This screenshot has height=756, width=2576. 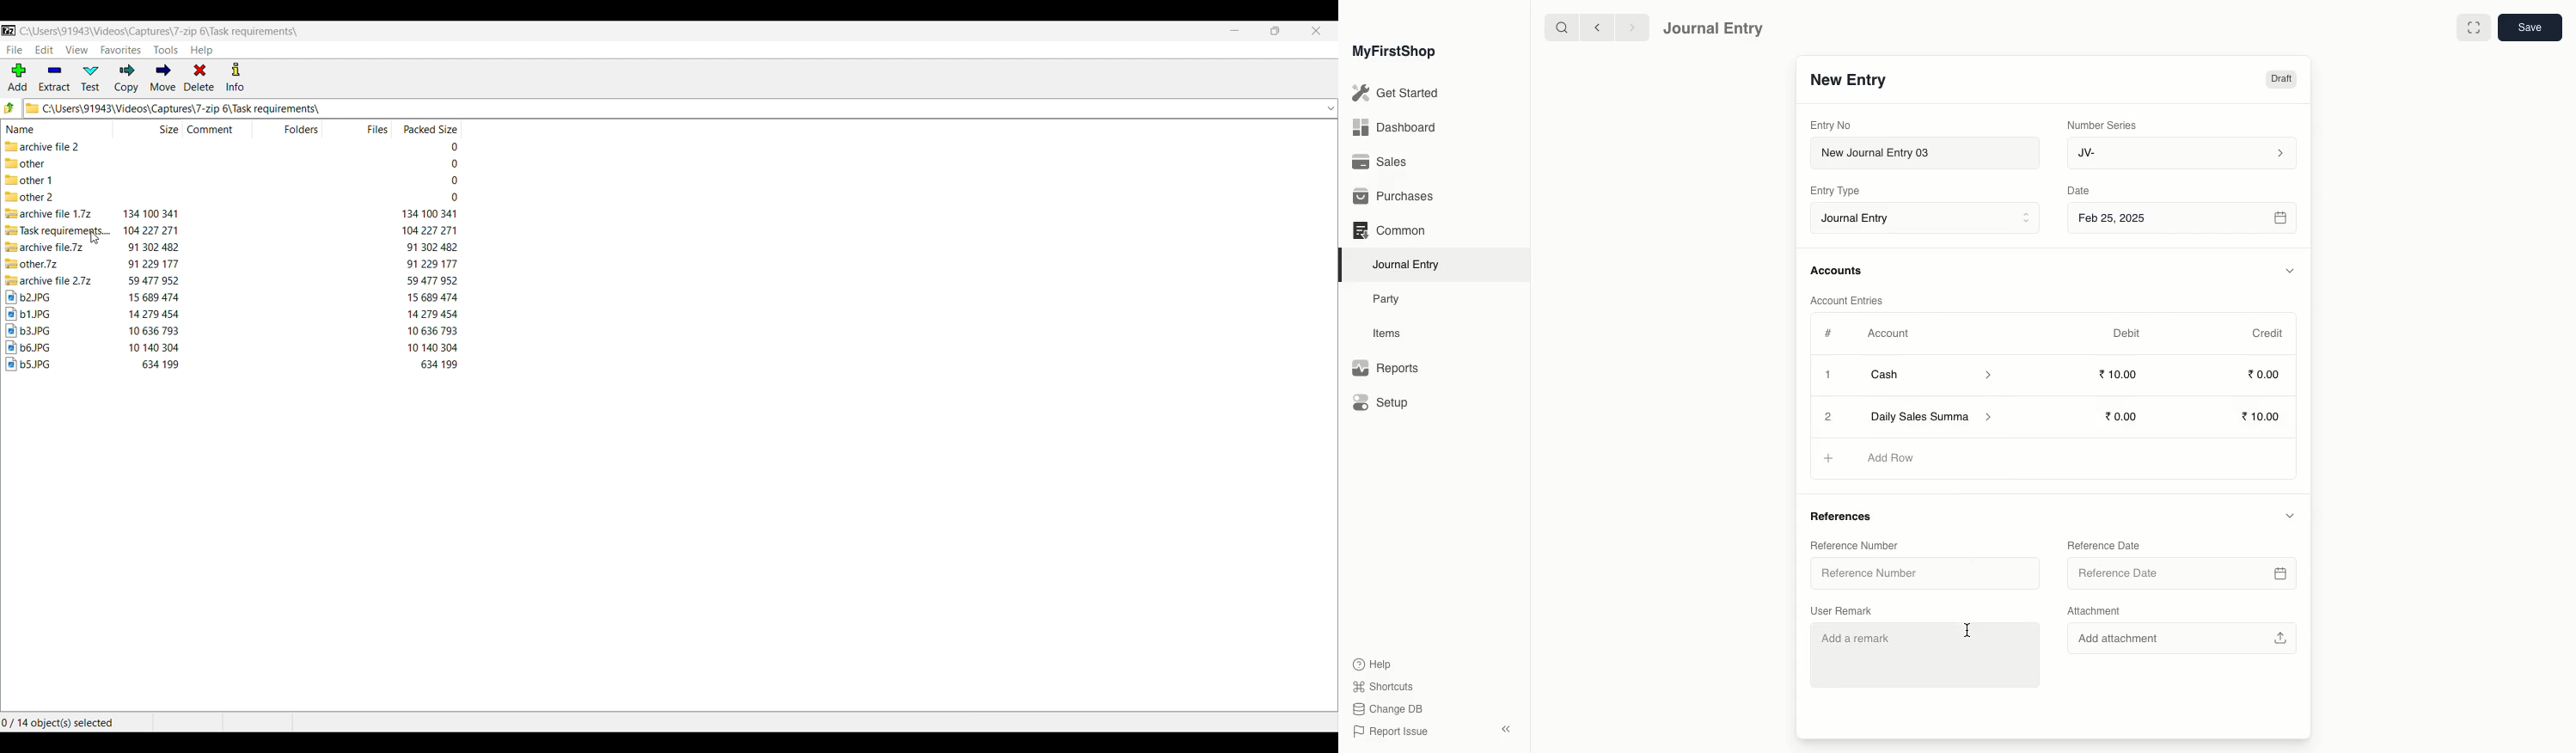 What do you see at coordinates (1838, 271) in the screenshot?
I see `Accounts` at bounding box center [1838, 271].